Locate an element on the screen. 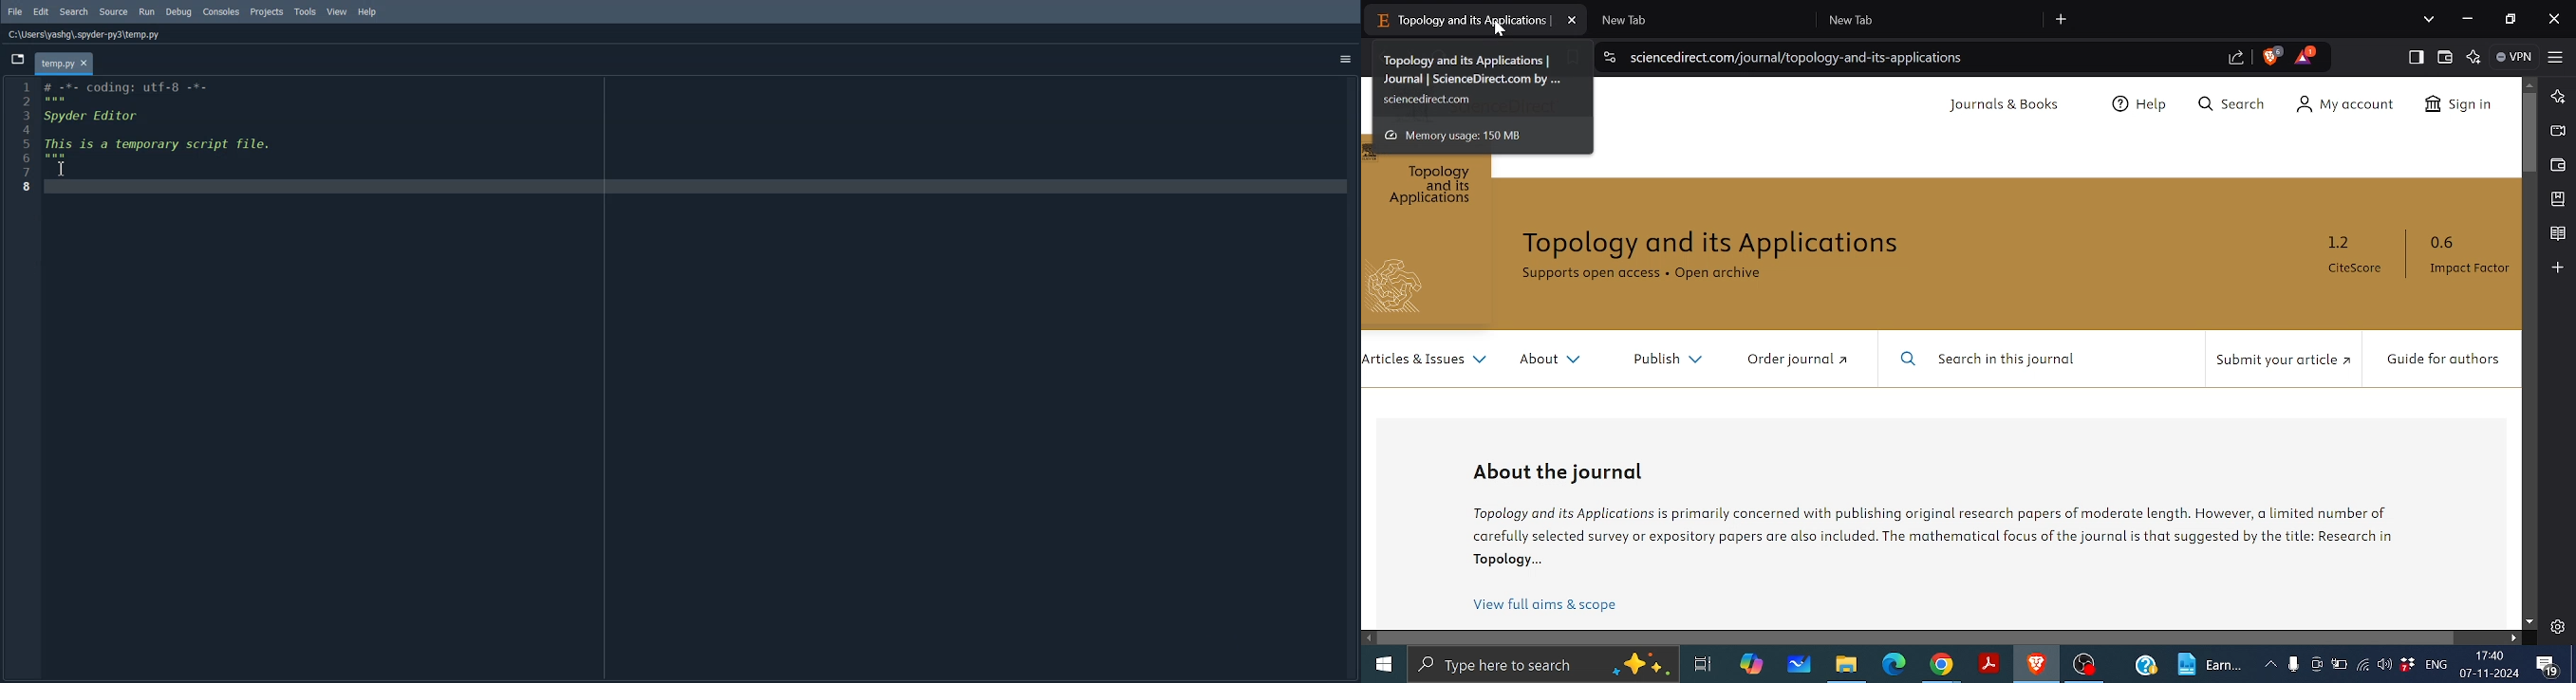  Restore down is located at coordinates (2510, 18).